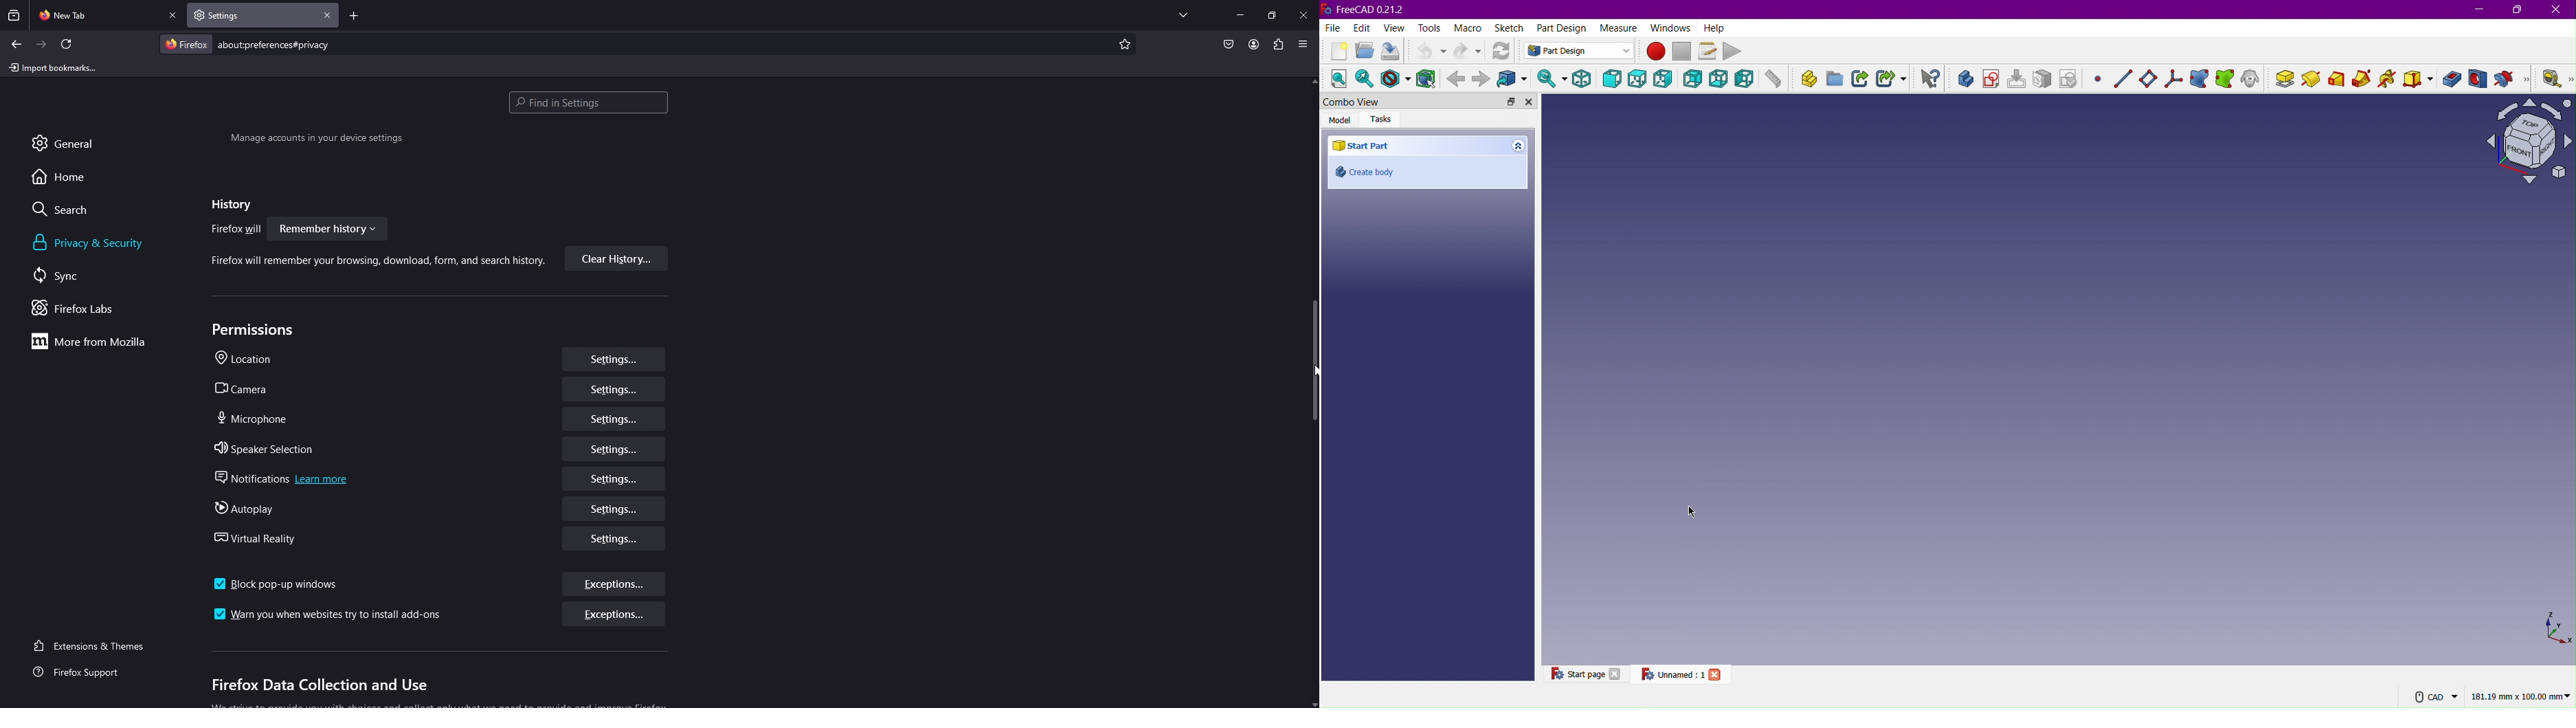 This screenshot has width=2576, height=728. What do you see at coordinates (1739, 52) in the screenshot?
I see `Play Macro` at bounding box center [1739, 52].